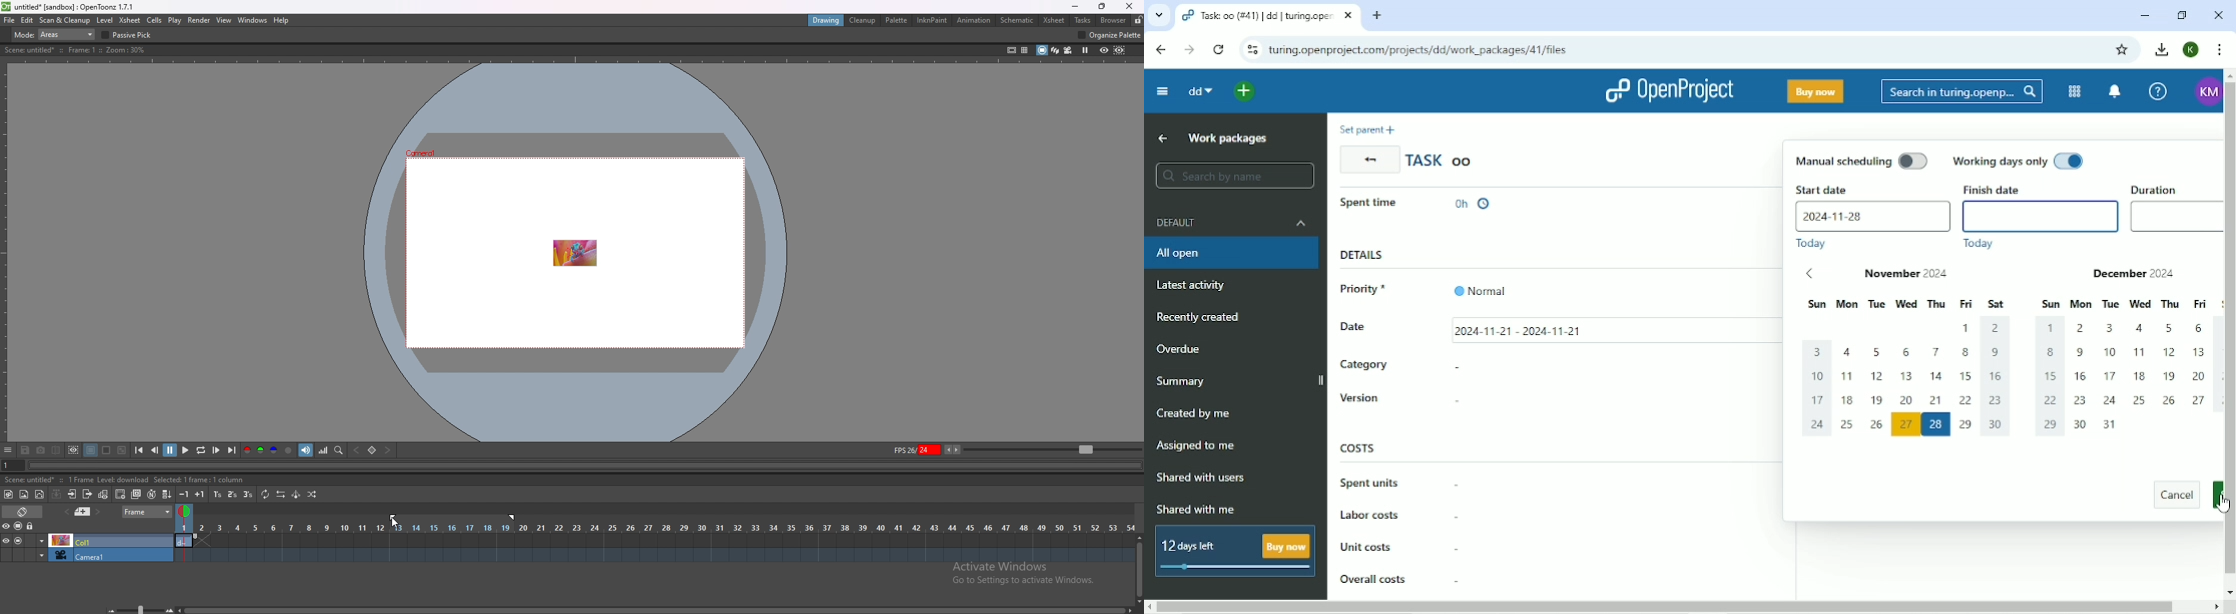 This screenshot has width=2240, height=616. I want to click on scroll bar, so click(1139, 569).